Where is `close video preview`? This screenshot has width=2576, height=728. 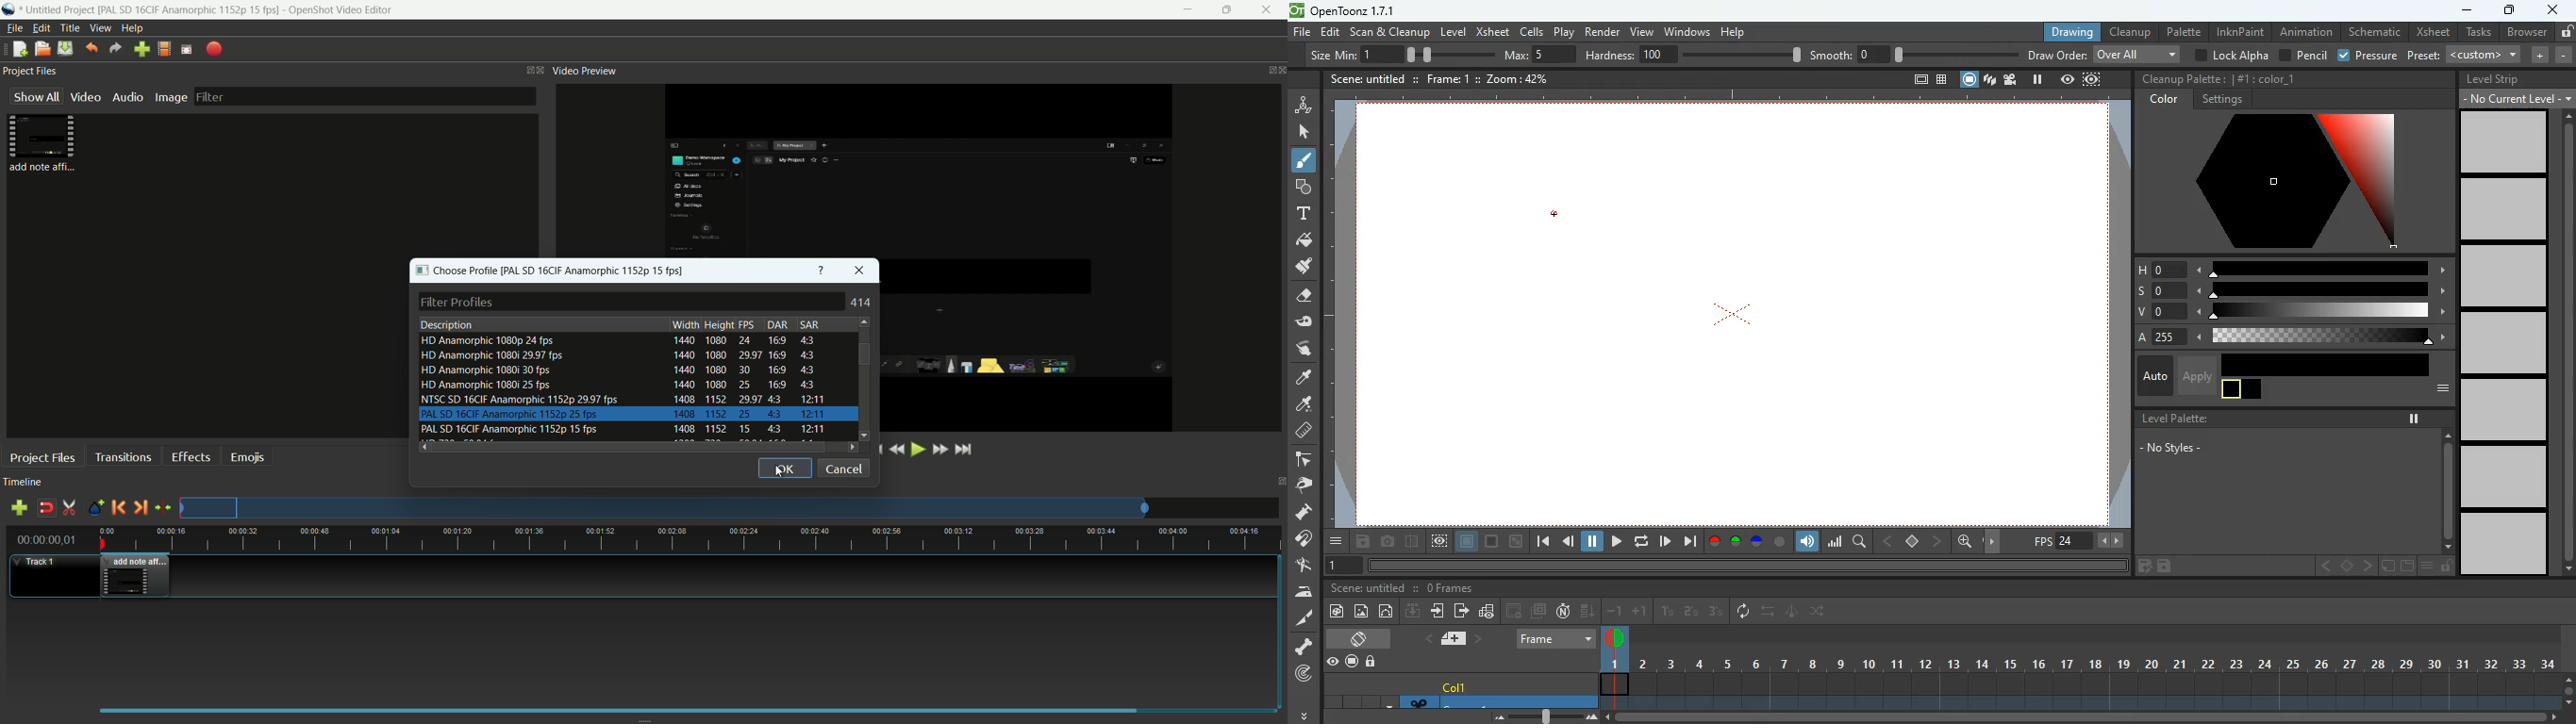
close video preview is located at coordinates (1280, 71).